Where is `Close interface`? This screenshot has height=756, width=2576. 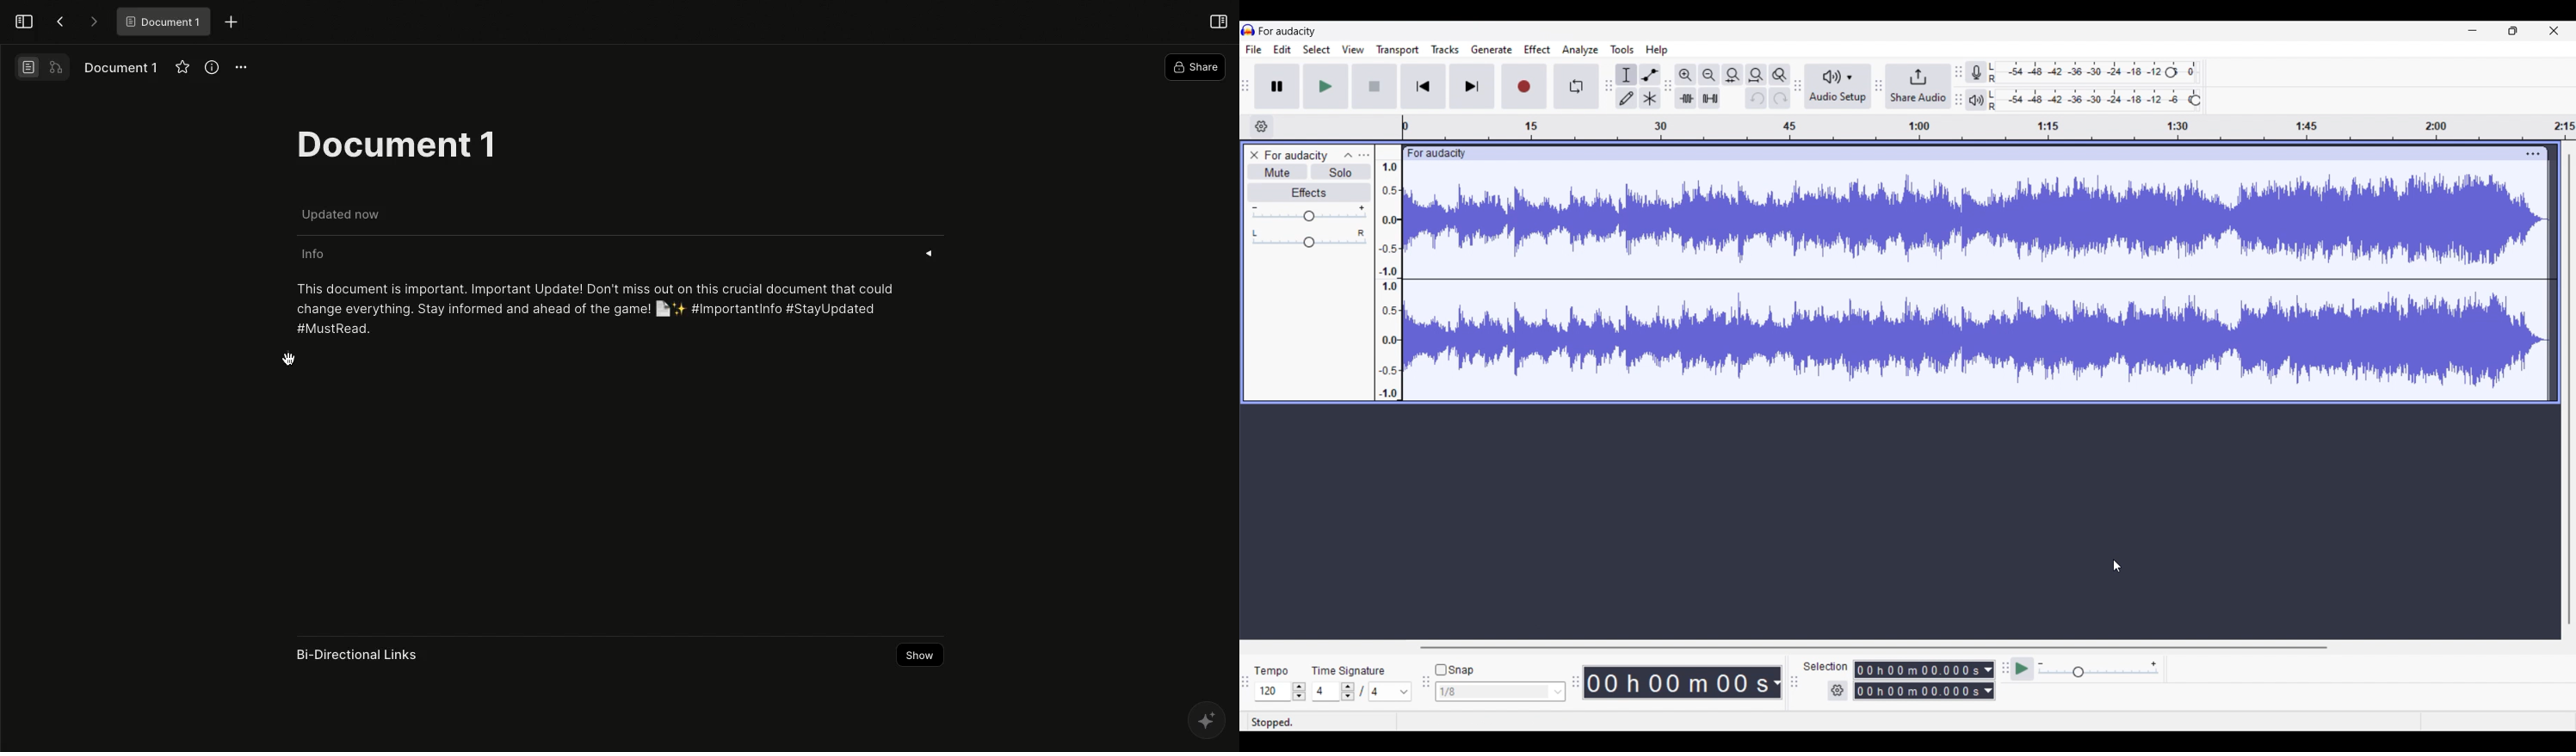 Close interface is located at coordinates (2554, 31).